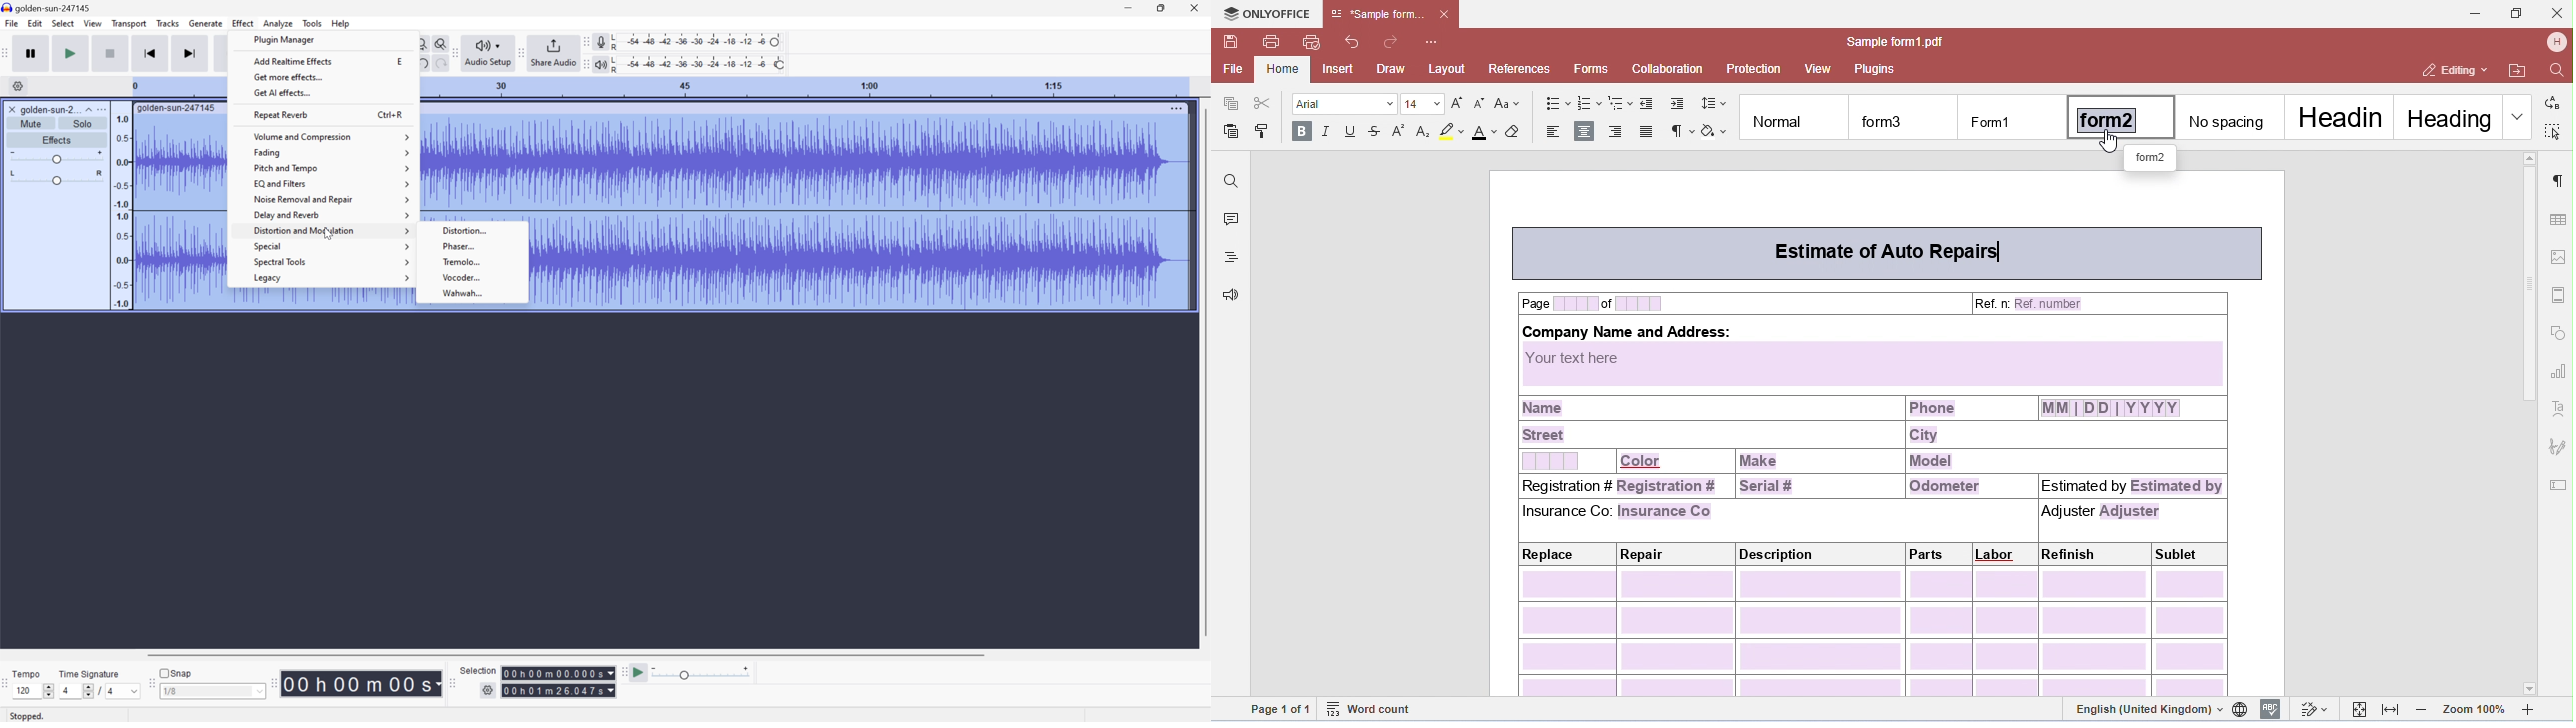 This screenshot has height=728, width=2576. What do you see at coordinates (474, 262) in the screenshot?
I see `Tremolo...` at bounding box center [474, 262].